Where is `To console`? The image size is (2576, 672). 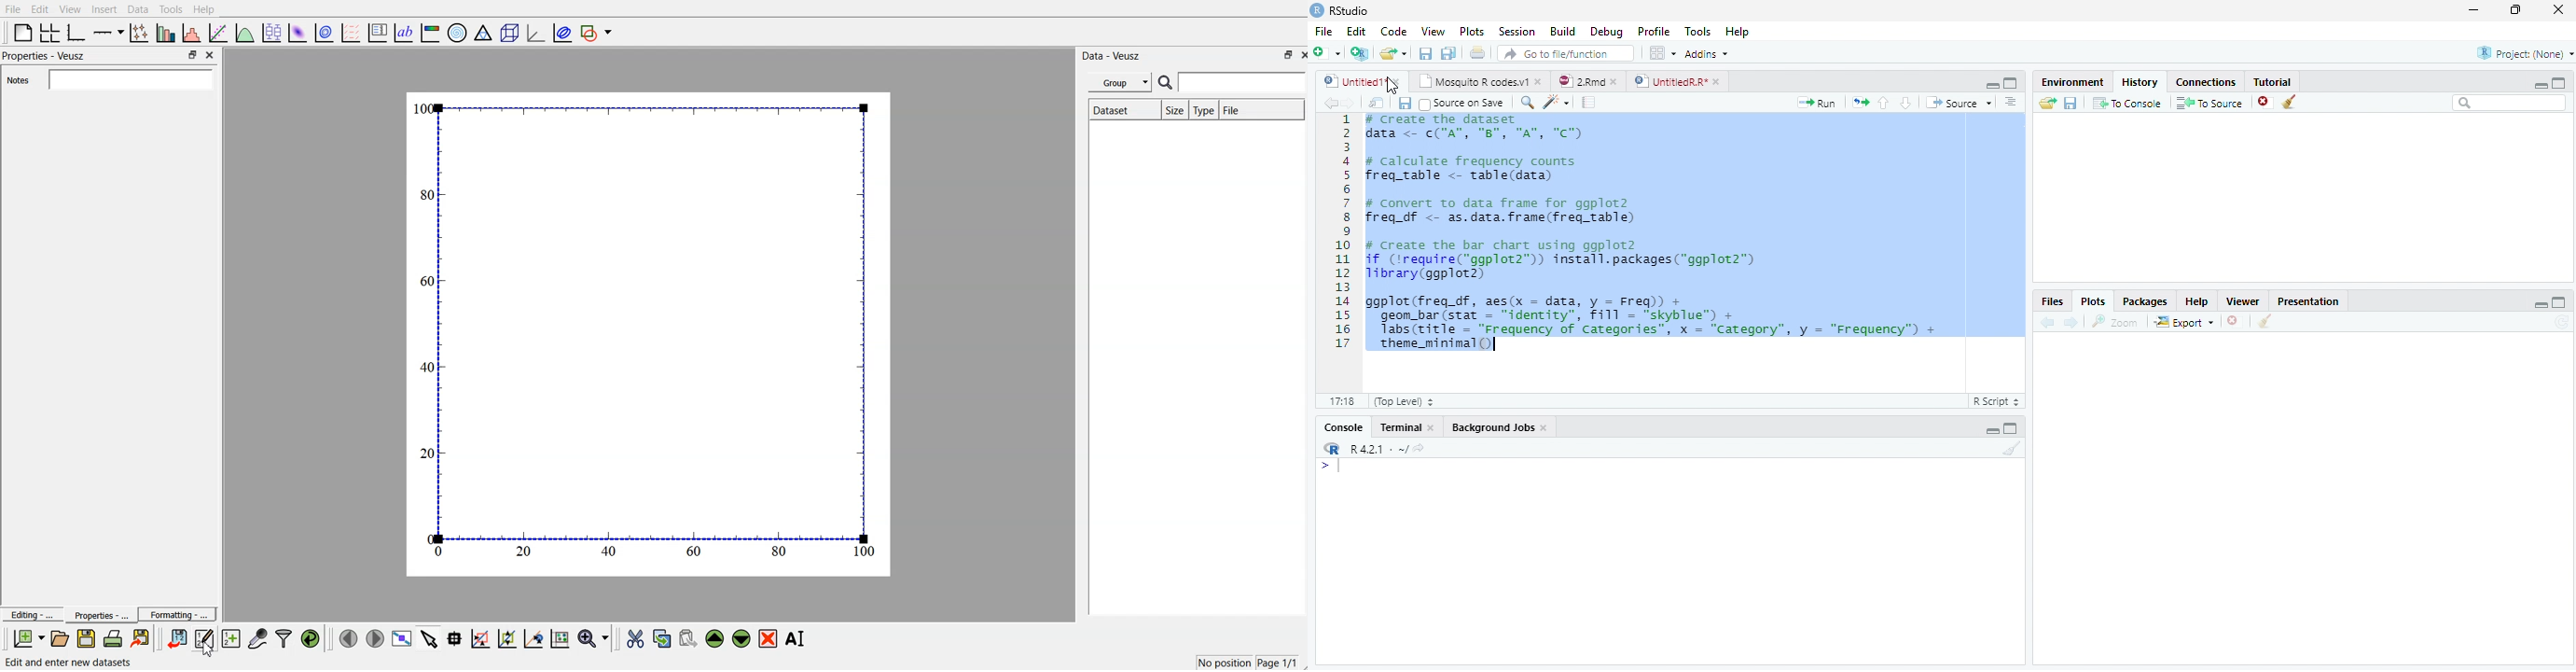
To console is located at coordinates (2127, 104).